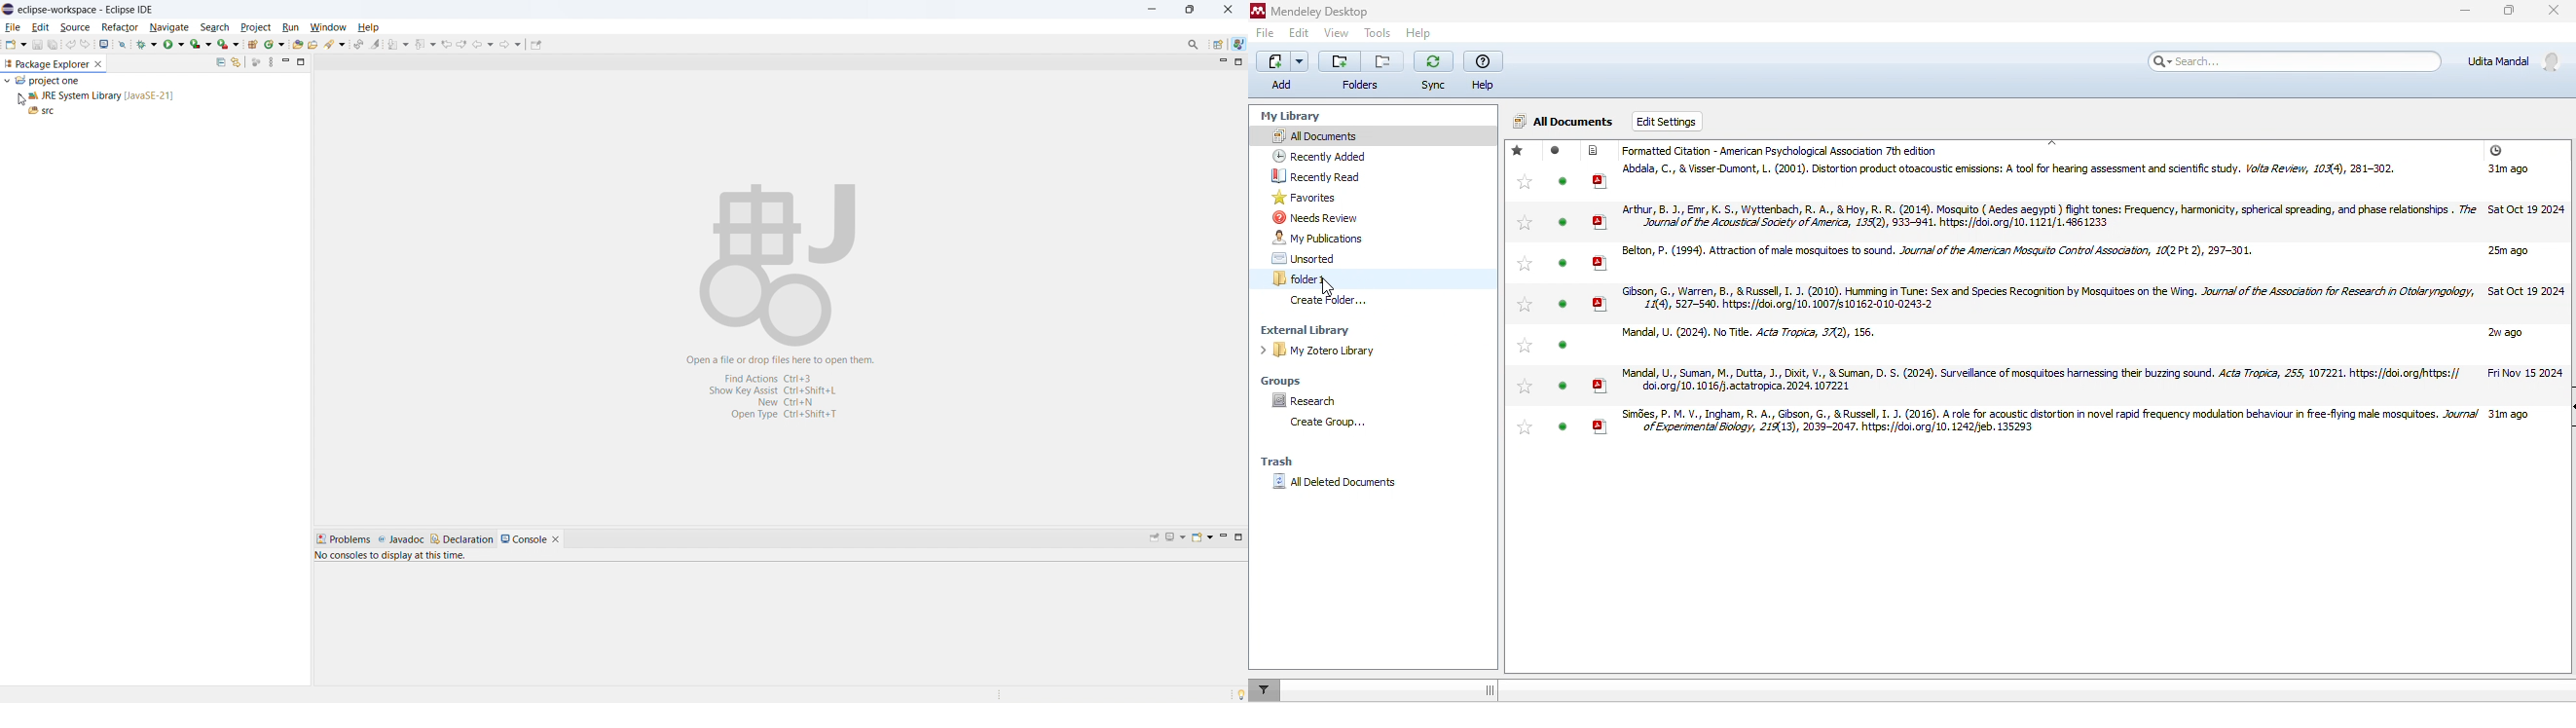 The height and width of the screenshot is (728, 2576). I want to click on file, so click(13, 27).